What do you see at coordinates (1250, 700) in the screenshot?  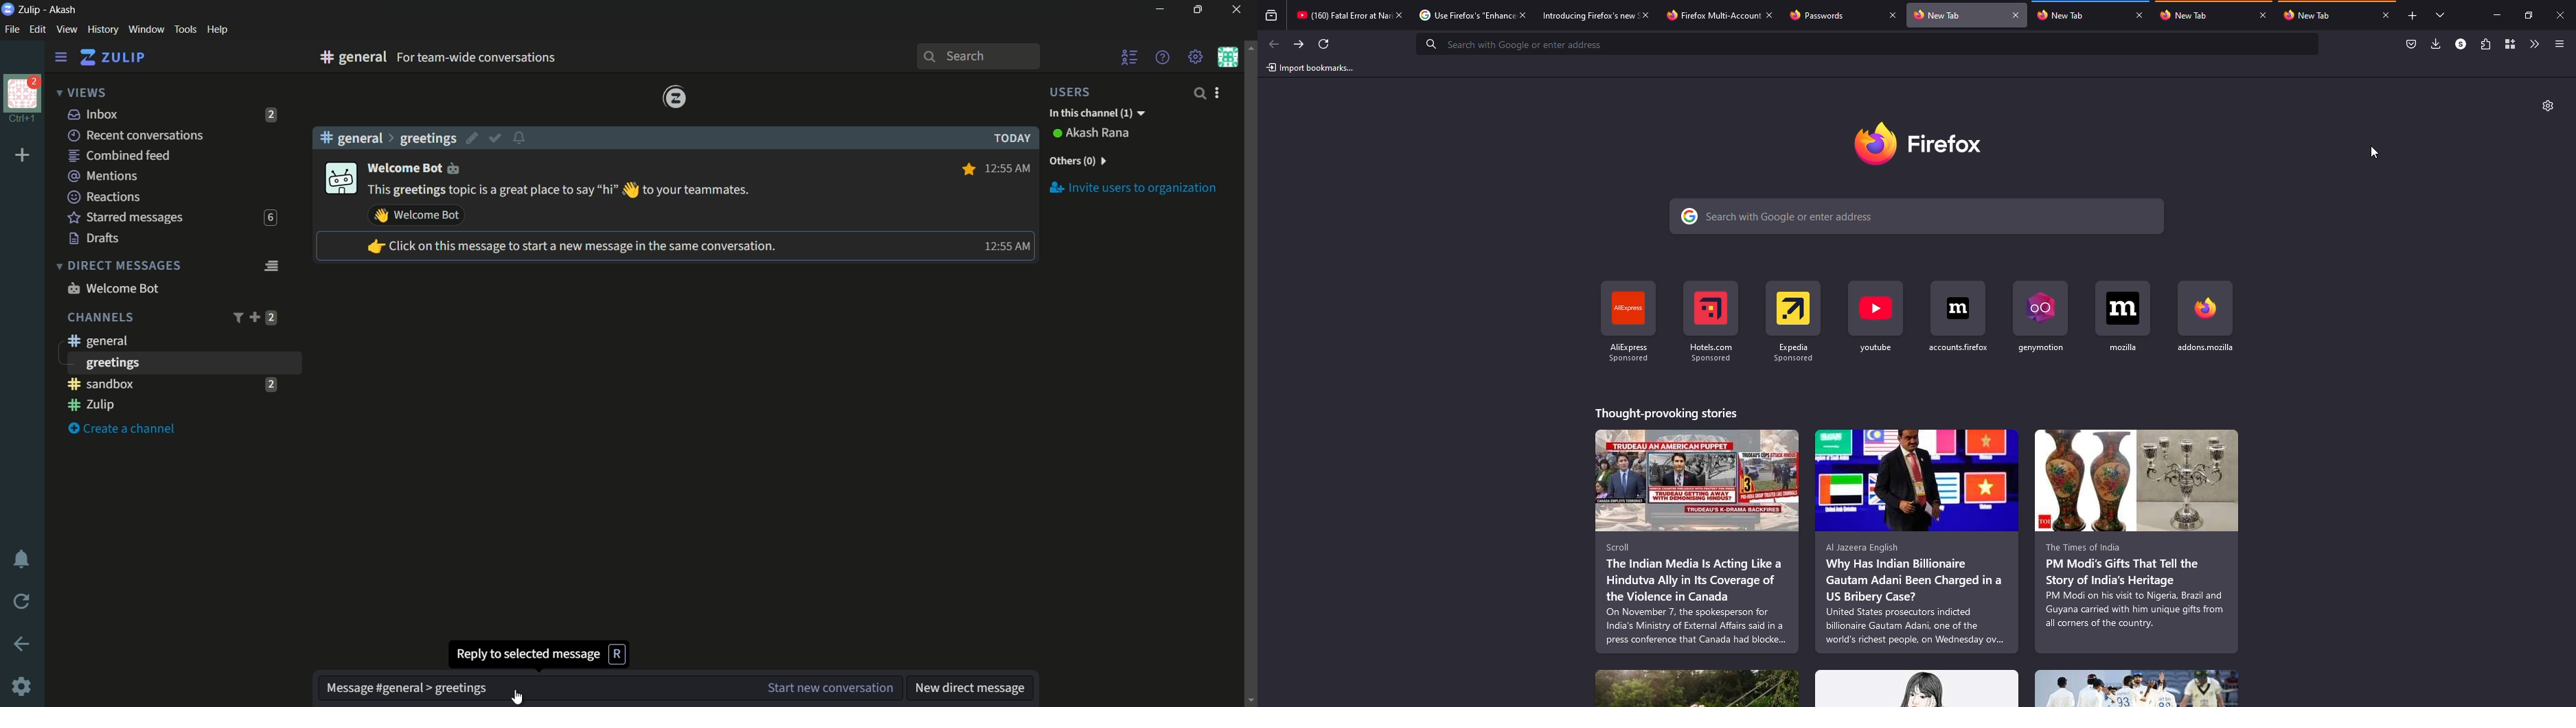 I see `scroll down` at bounding box center [1250, 700].